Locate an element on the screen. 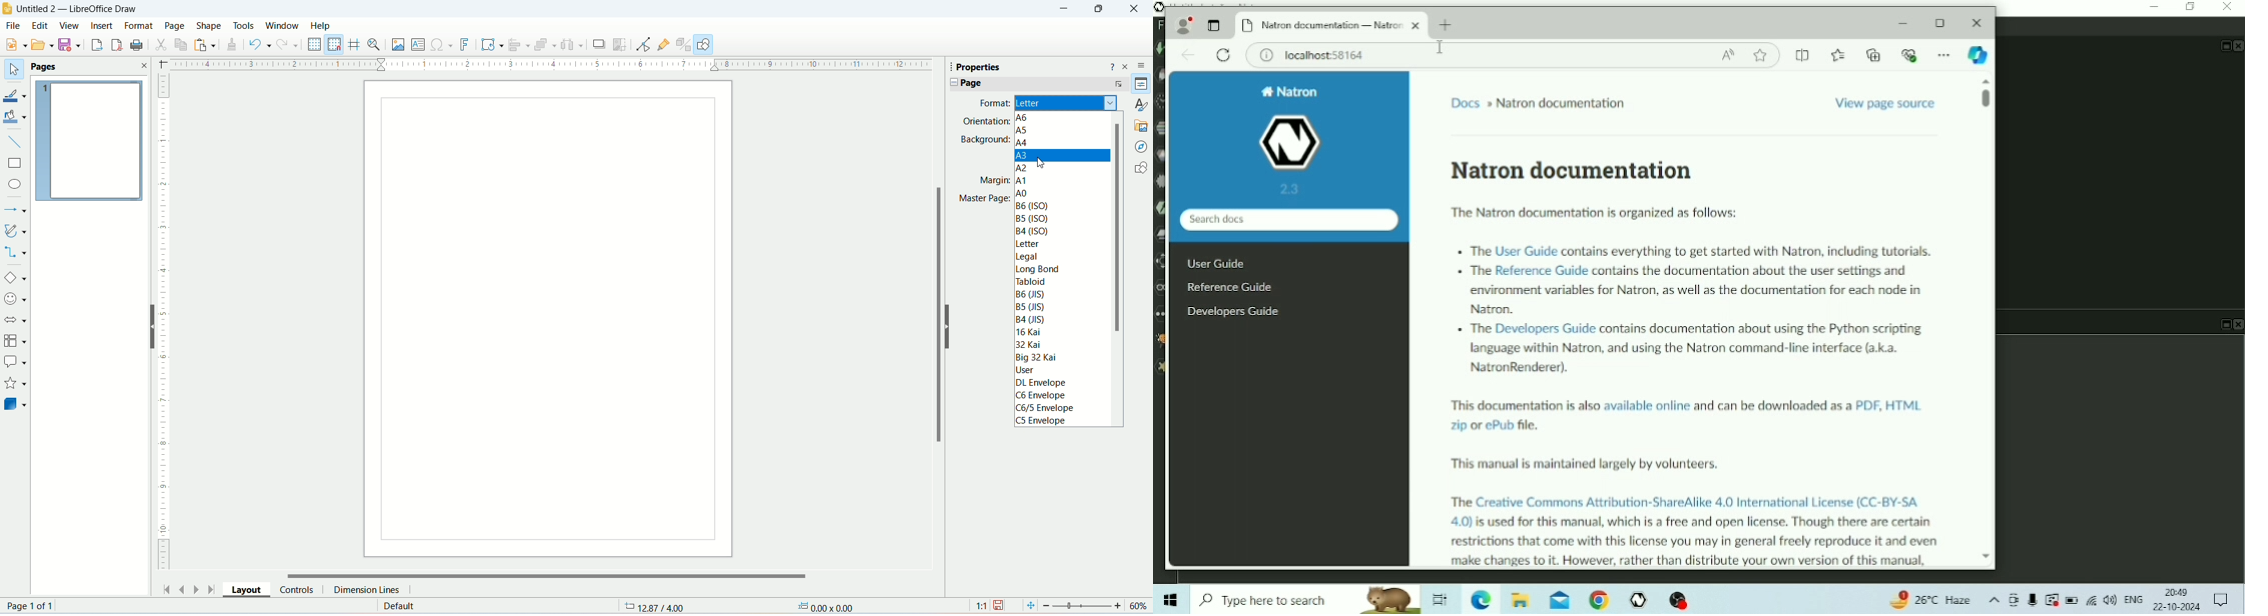 This screenshot has height=616, width=2268. insert special character is located at coordinates (440, 45).